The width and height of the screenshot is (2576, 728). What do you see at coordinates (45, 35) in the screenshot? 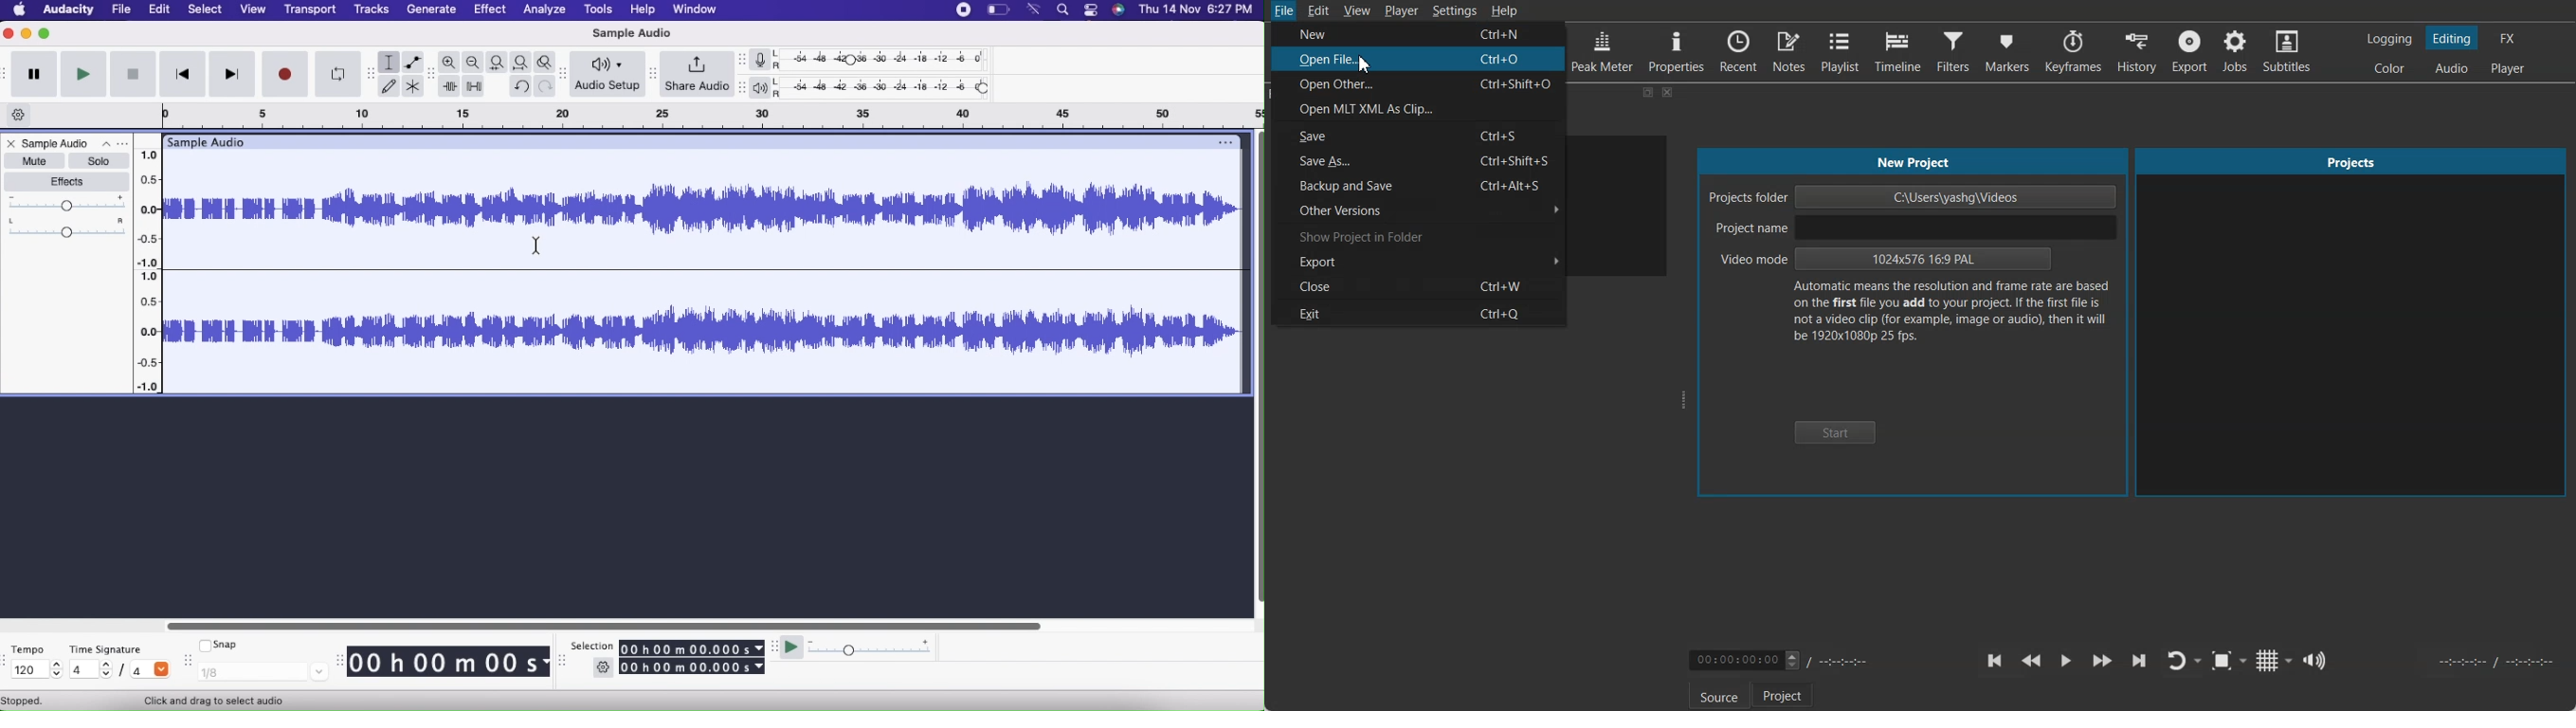
I see `Maximize` at bounding box center [45, 35].